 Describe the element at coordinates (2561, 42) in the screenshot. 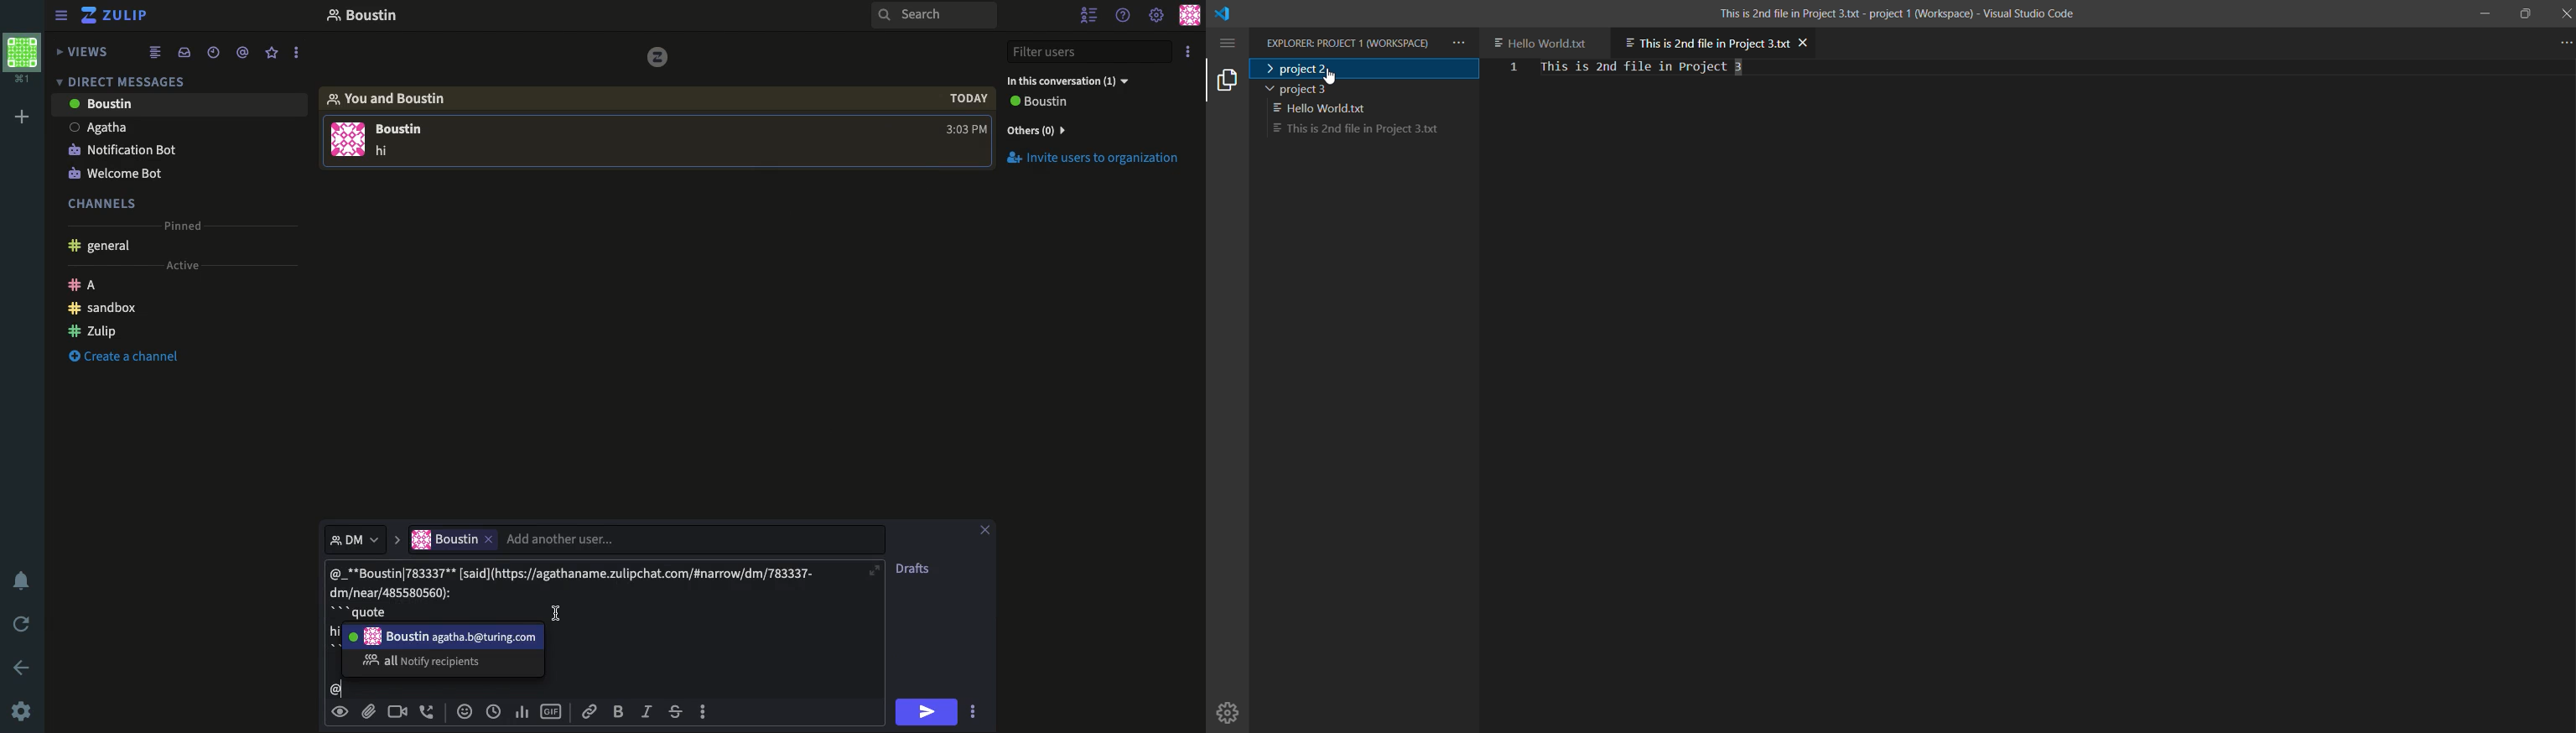

I see `more actions` at that location.